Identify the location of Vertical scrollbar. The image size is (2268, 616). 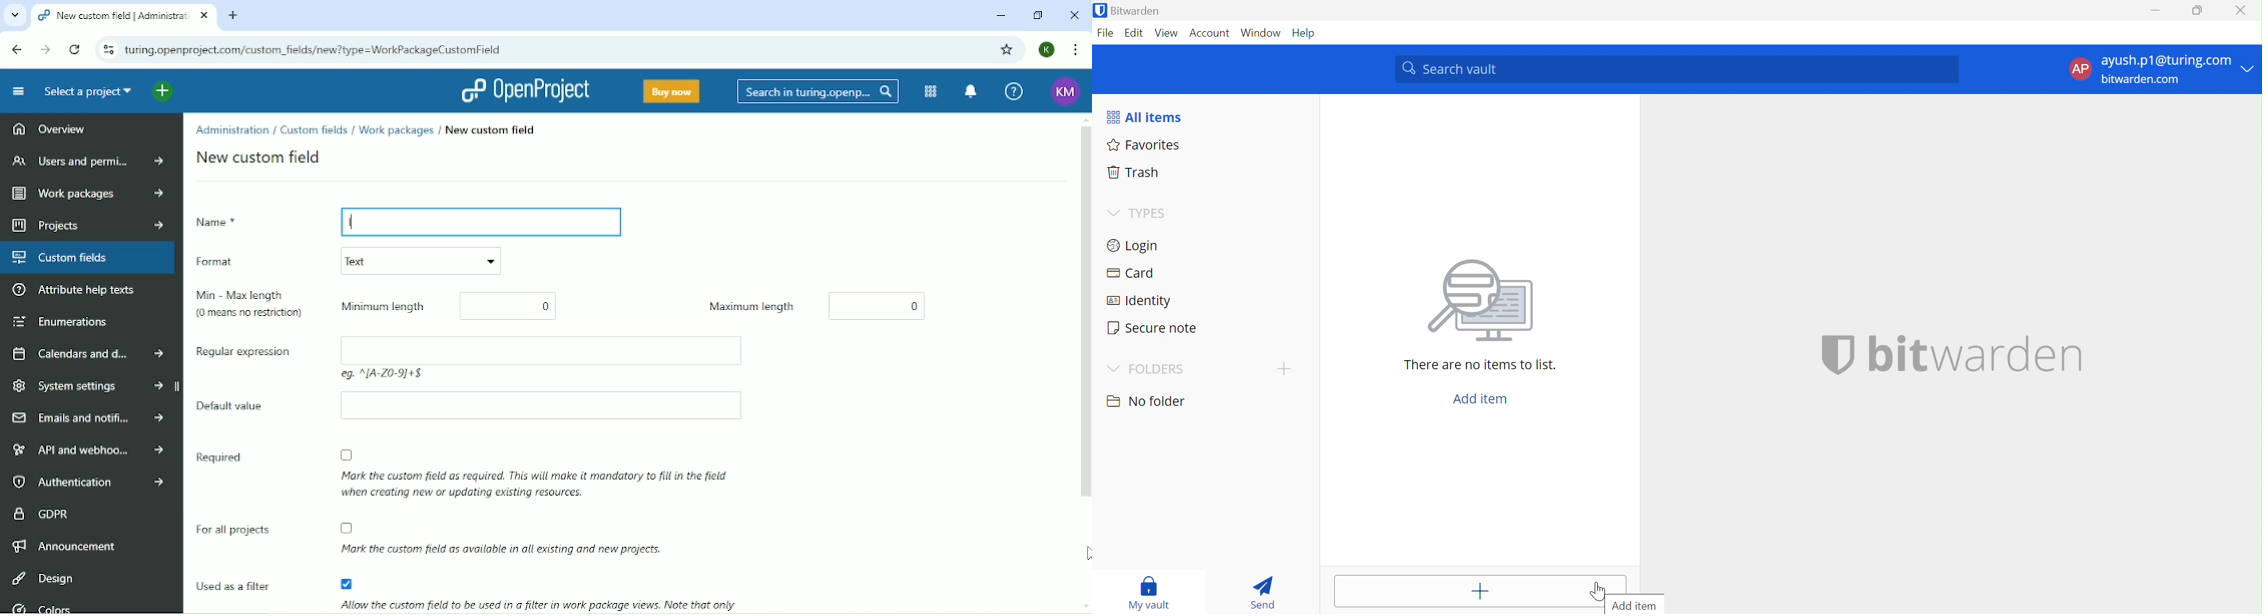
(1085, 319).